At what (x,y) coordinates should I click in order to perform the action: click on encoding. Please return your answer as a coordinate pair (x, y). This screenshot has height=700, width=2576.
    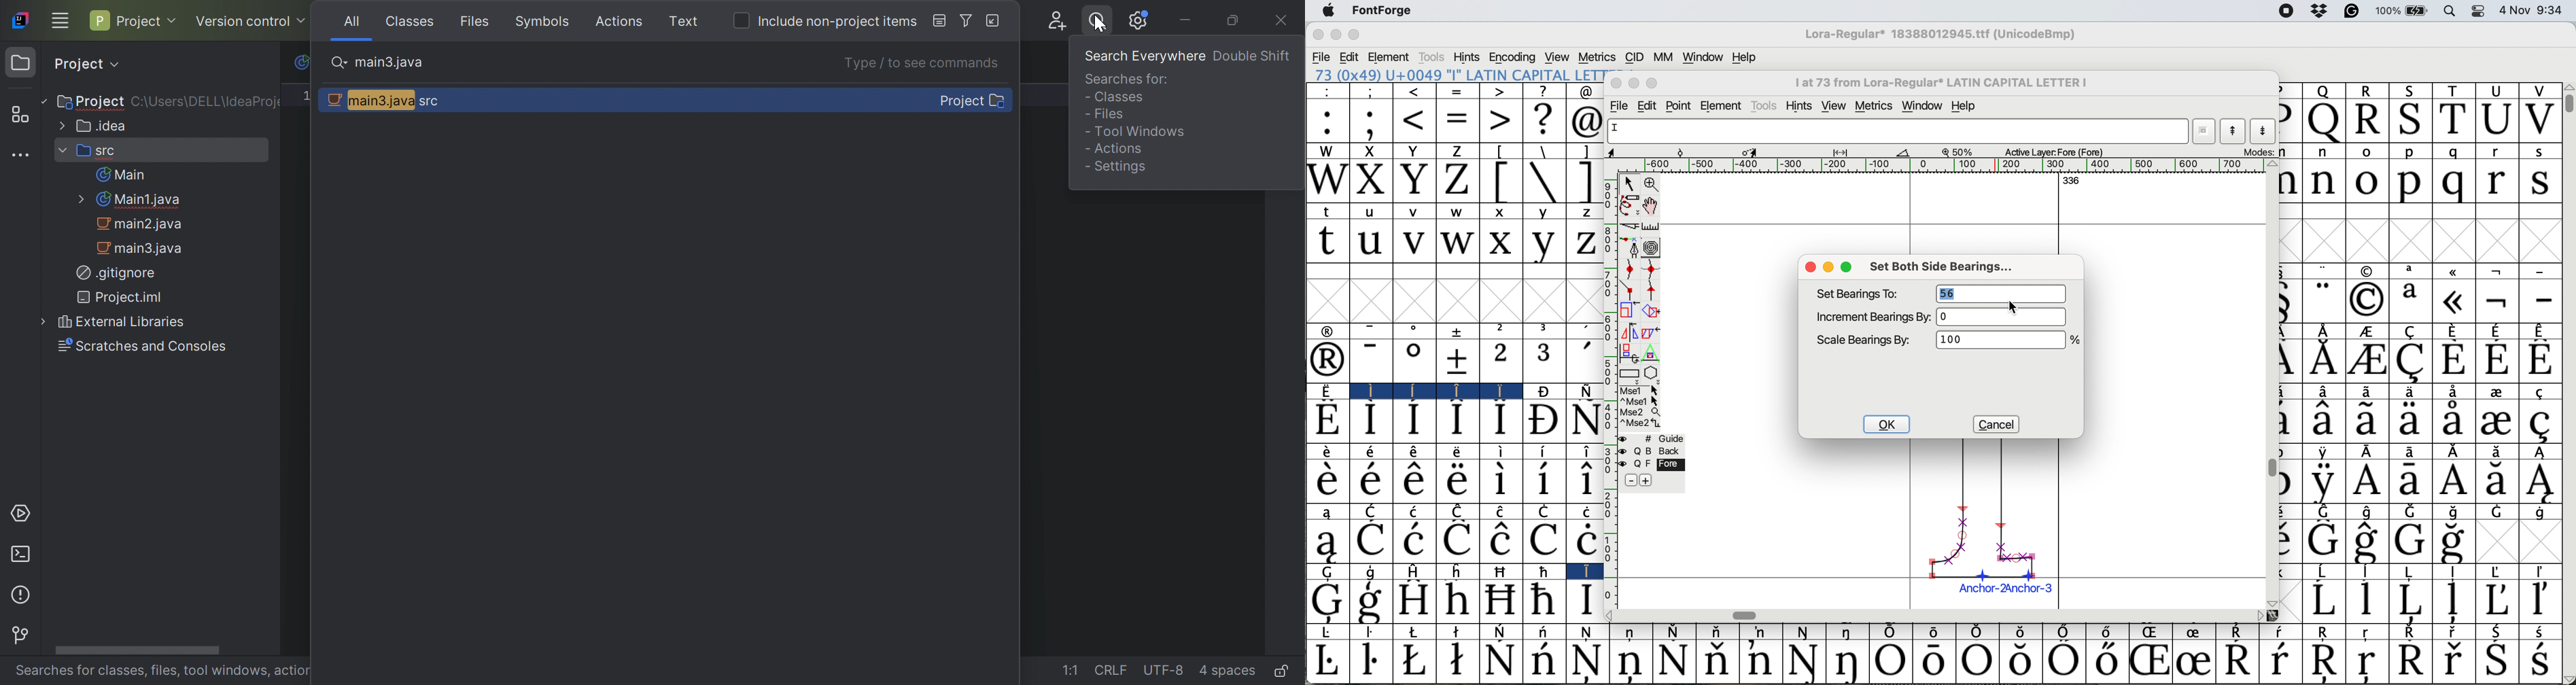
    Looking at the image, I should click on (1513, 57).